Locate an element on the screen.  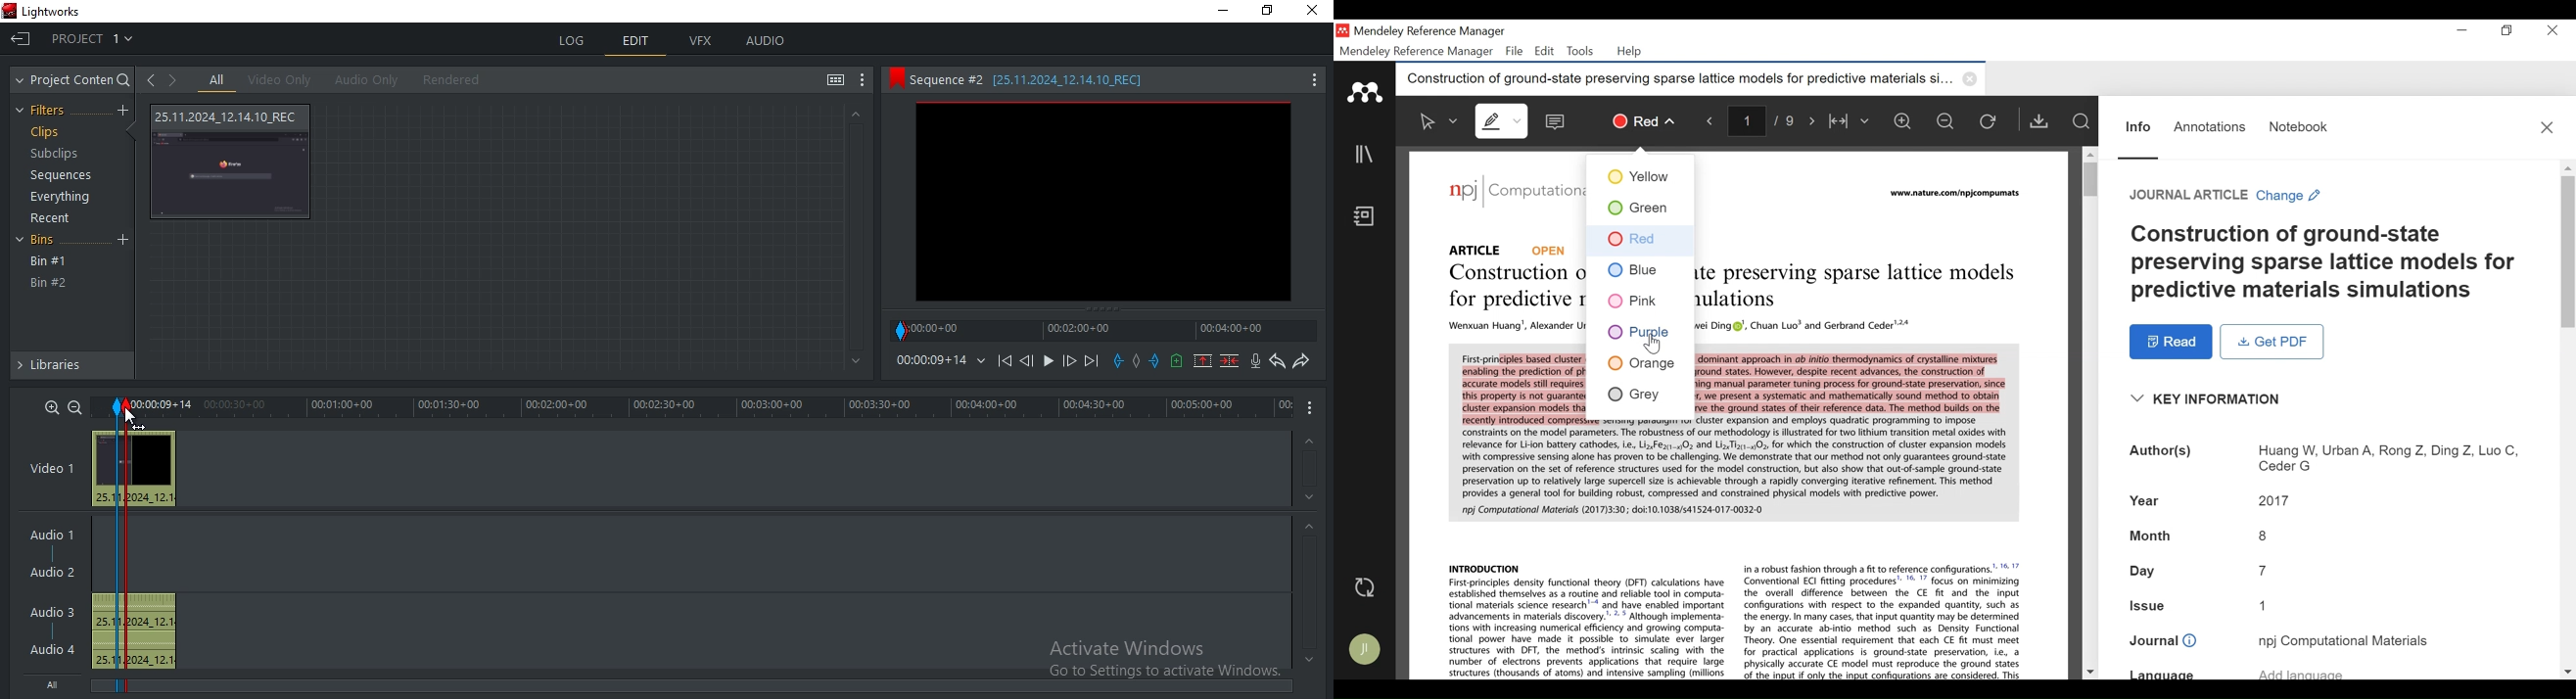
Audio 2 is located at coordinates (60, 573).